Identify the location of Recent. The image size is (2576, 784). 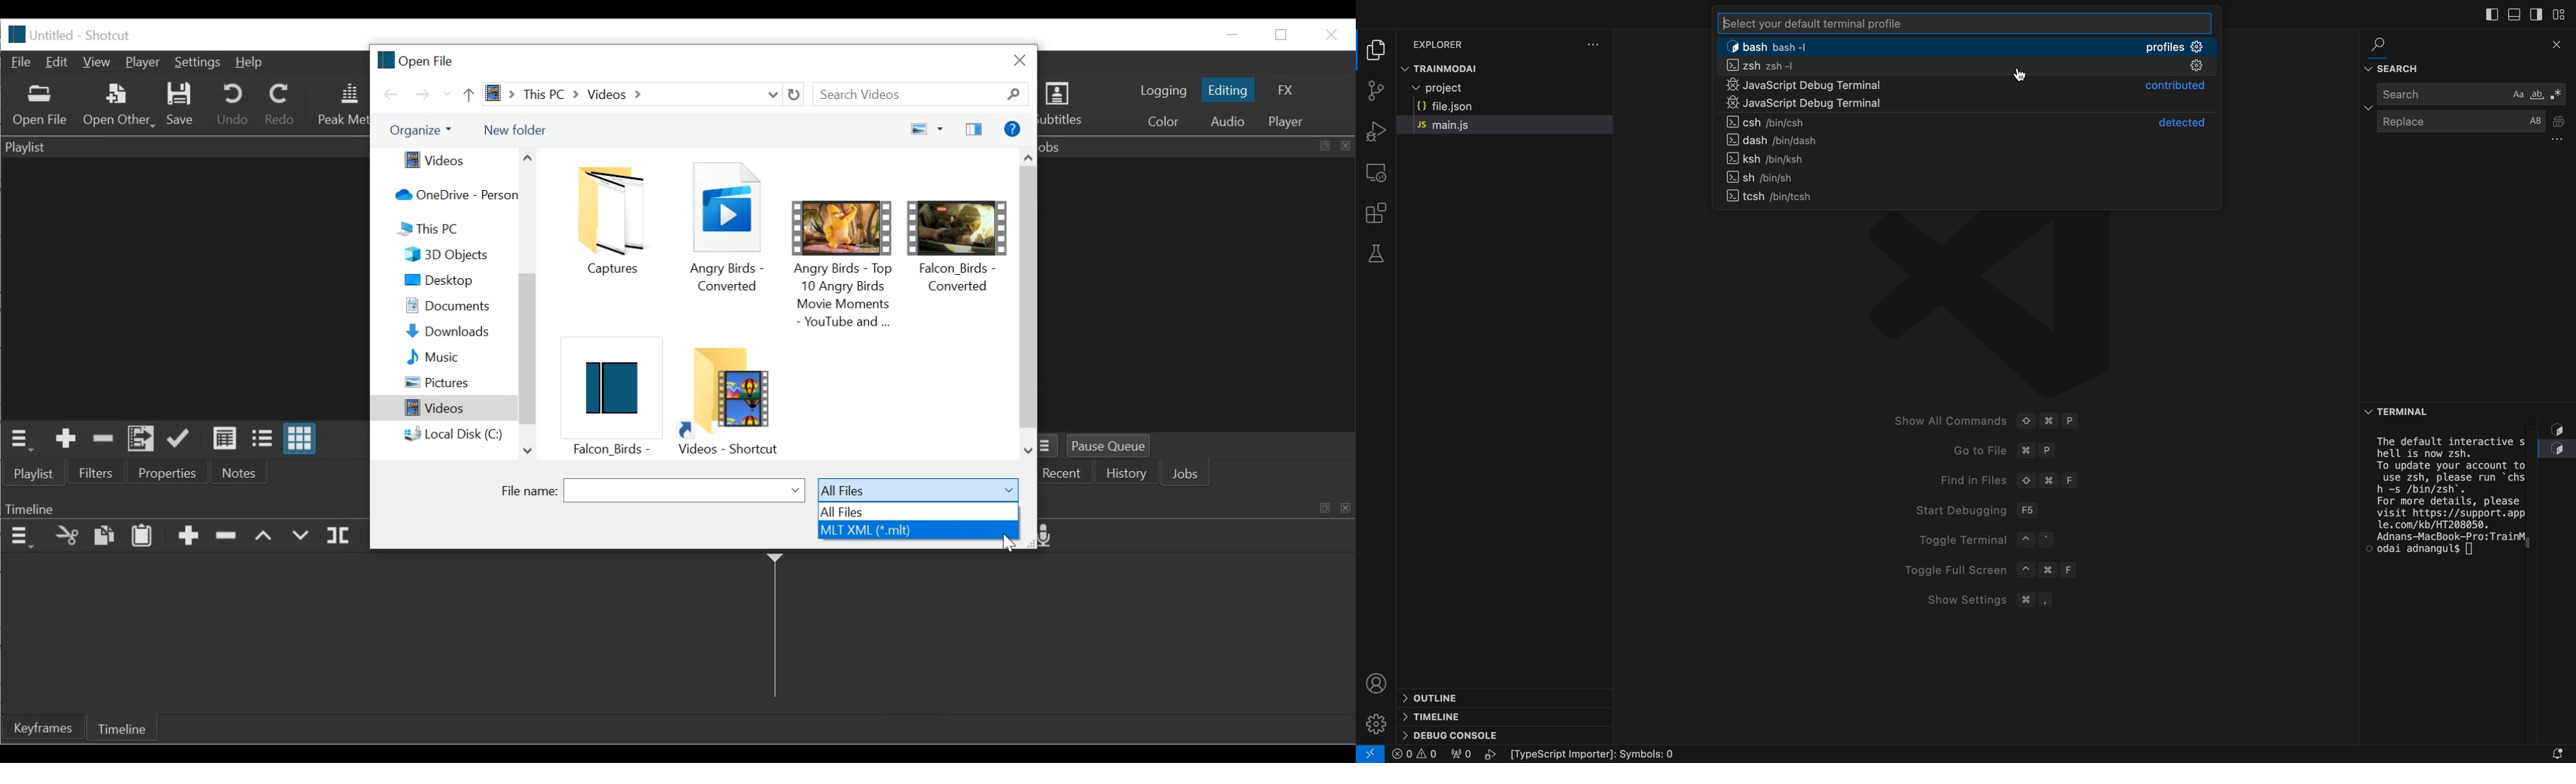
(447, 95).